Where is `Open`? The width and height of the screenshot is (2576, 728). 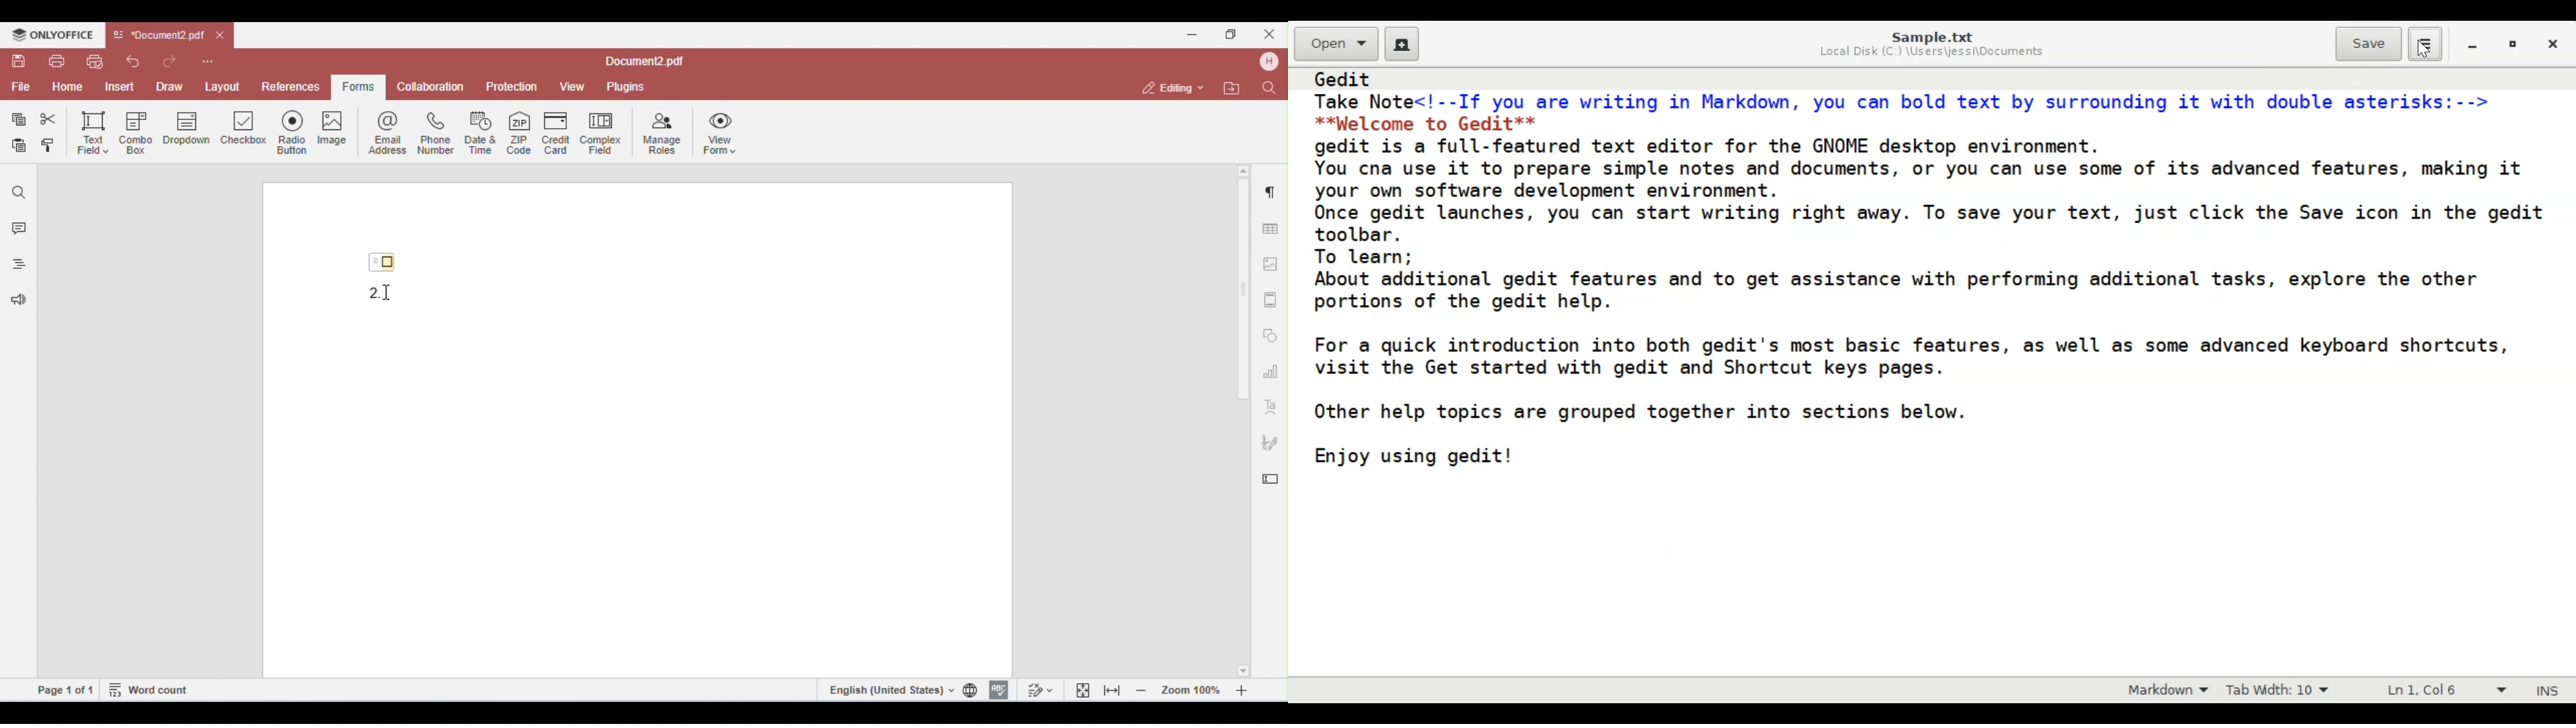
Open is located at coordinates (1337, 43).